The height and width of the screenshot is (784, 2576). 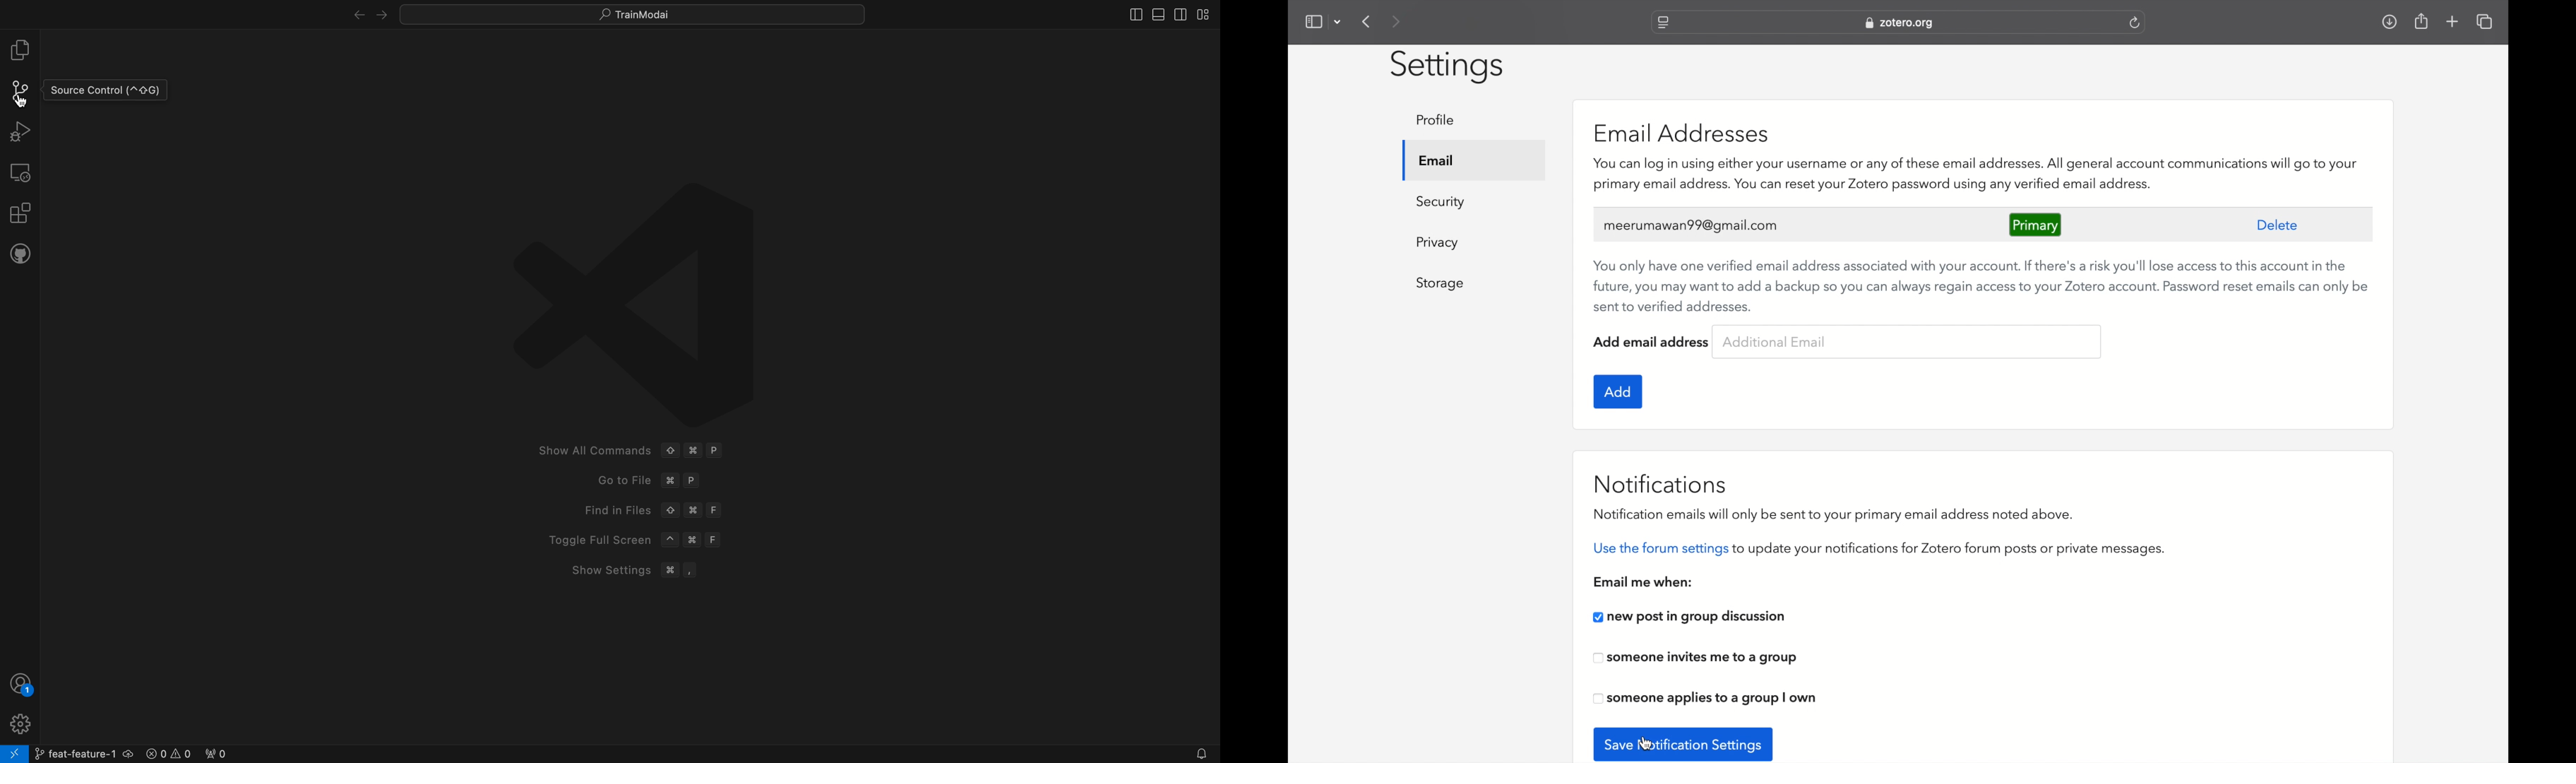 I want to click on profile, so click(x=19, y=723).